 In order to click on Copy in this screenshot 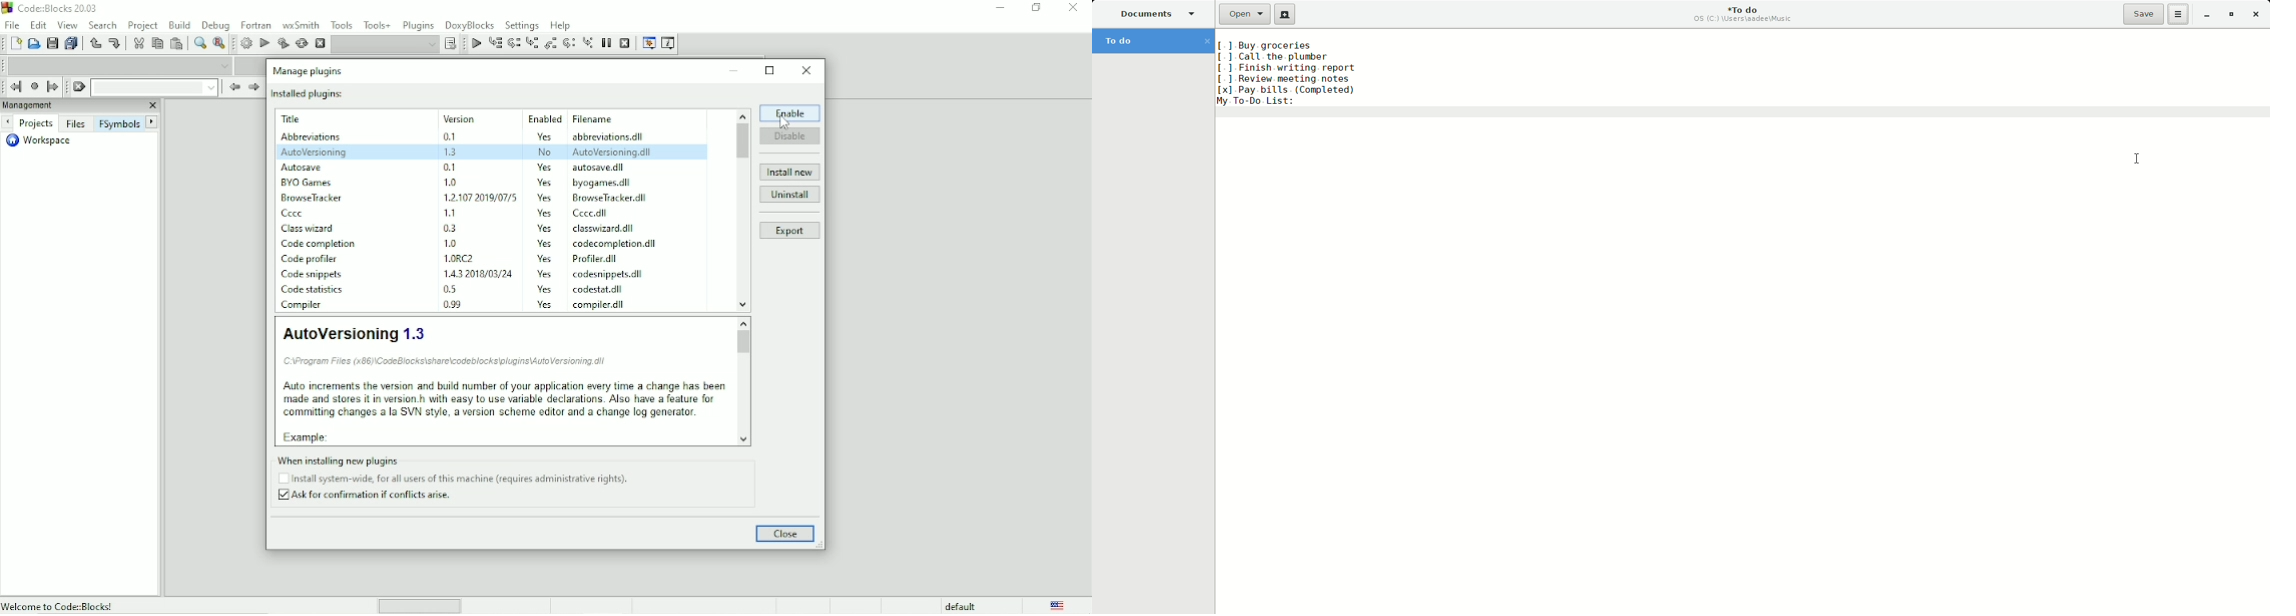, I will do `click(157, 43)`.